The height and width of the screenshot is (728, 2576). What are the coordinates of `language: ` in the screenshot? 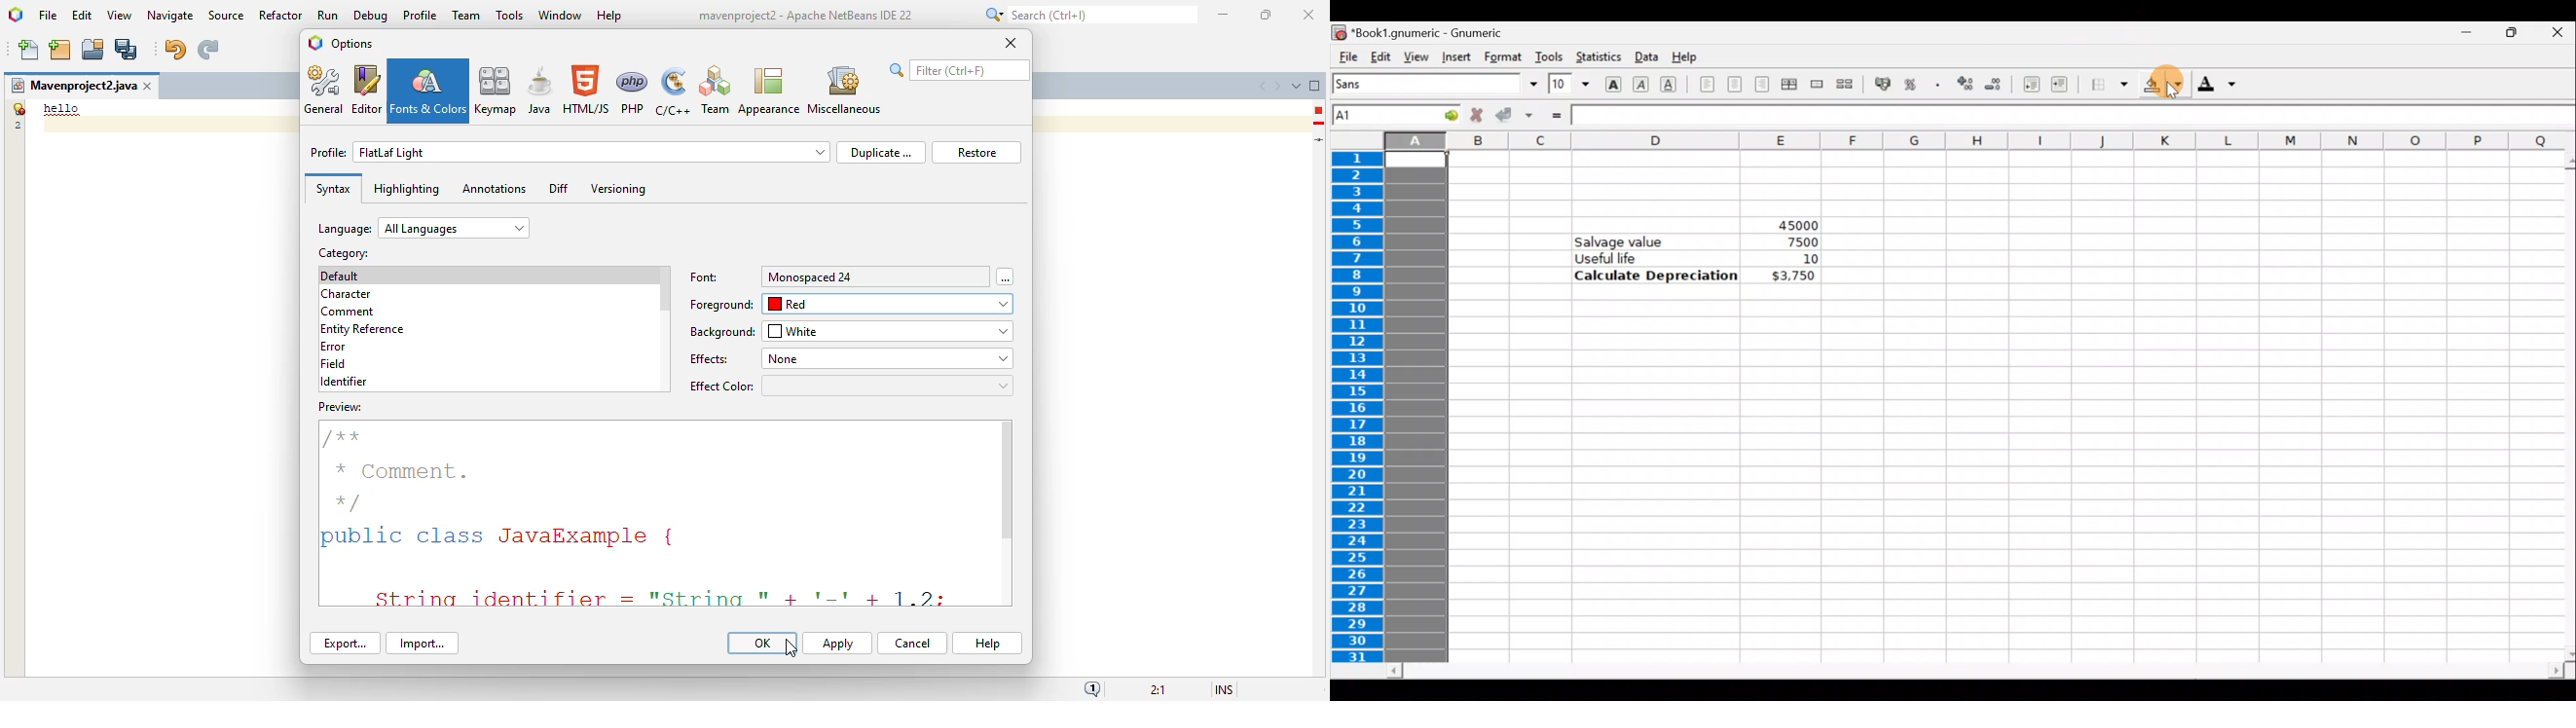 It's located at (423, 228).